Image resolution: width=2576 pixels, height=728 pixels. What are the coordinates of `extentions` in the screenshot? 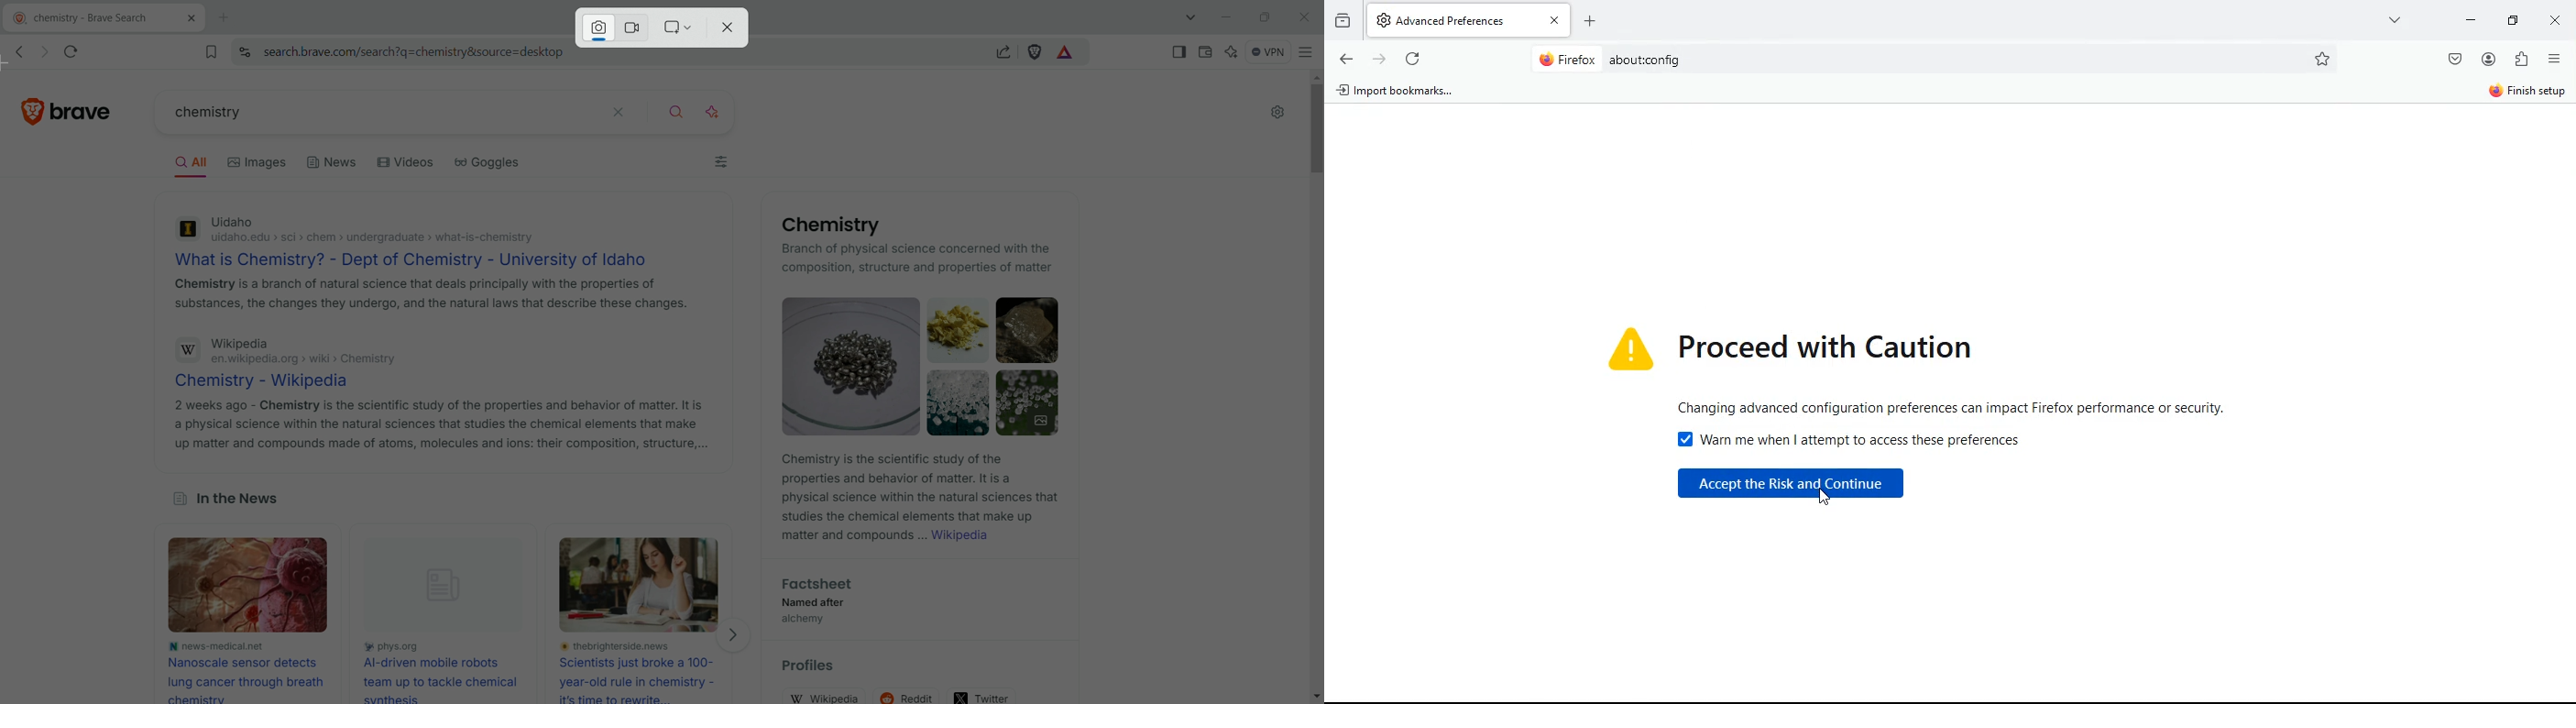 It's located at (2524, 60).